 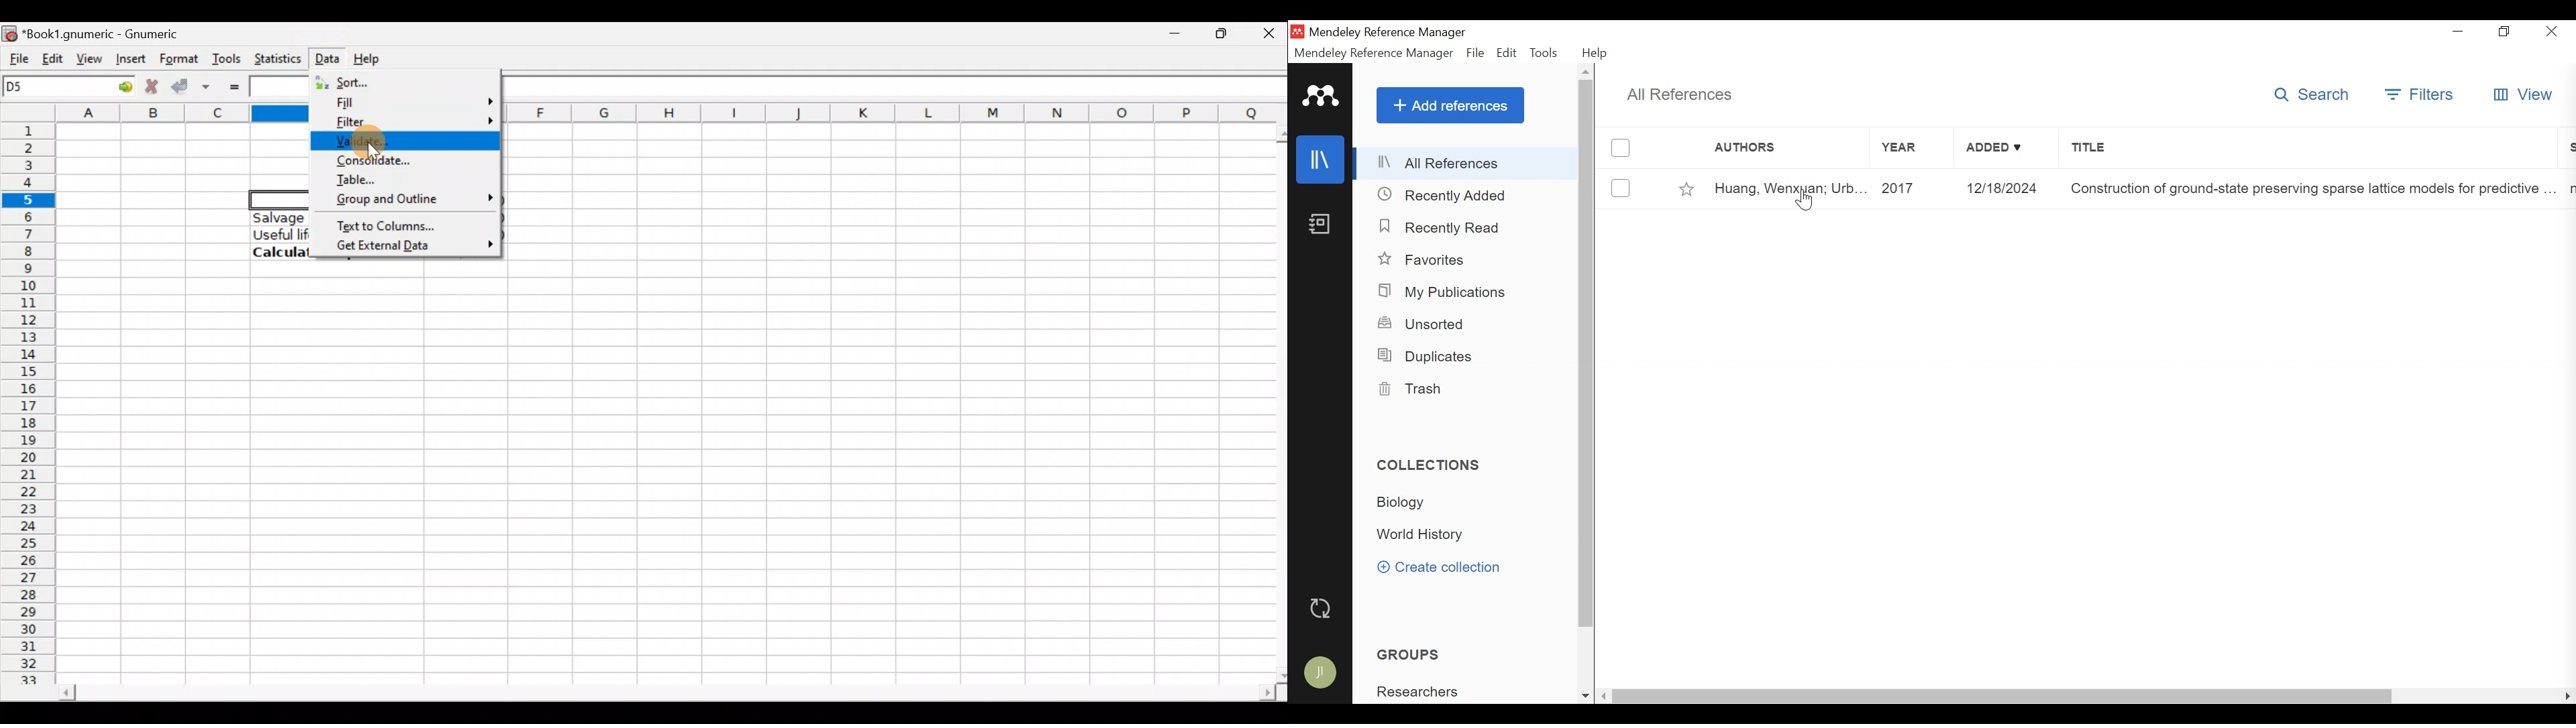 What do you see at coordinates (2457, 31) in the screenshot?
I see `minimize` at bounding box center [2457, 31].